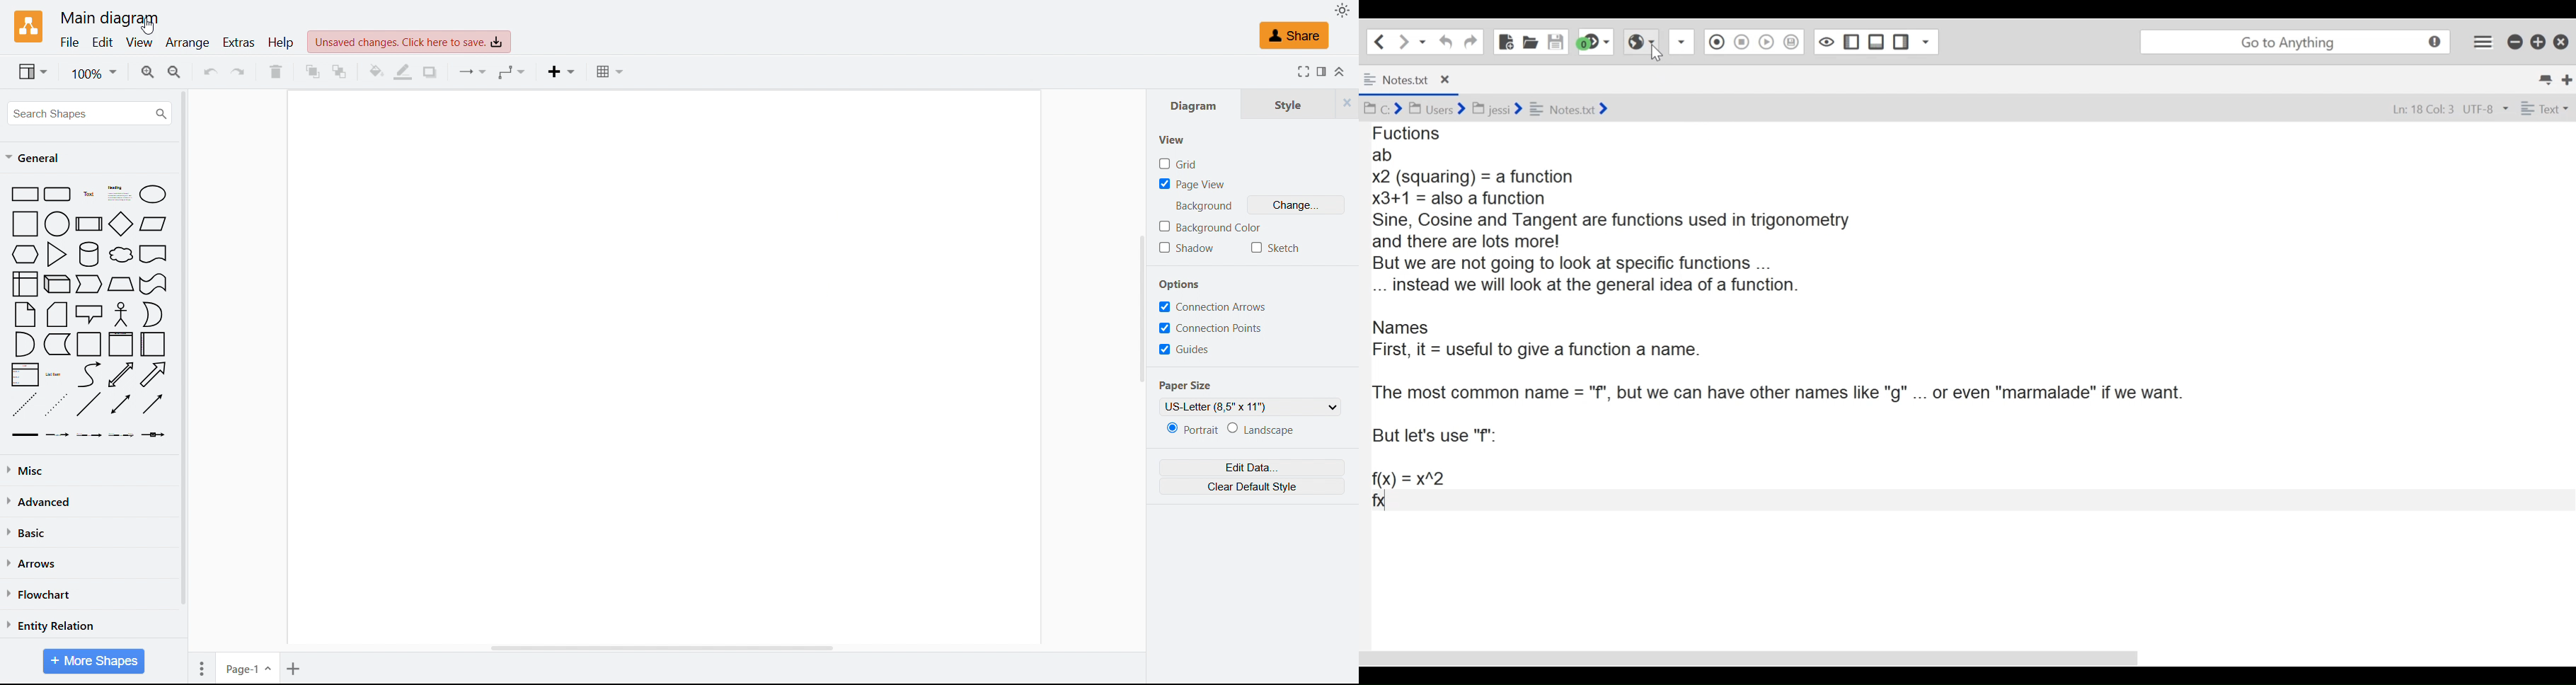 This screenshot has width=2576, height=700. What do you see at coordinates (149, 25) in the screenshot?
I see `Cursor ` at bounding box center [149, 25].